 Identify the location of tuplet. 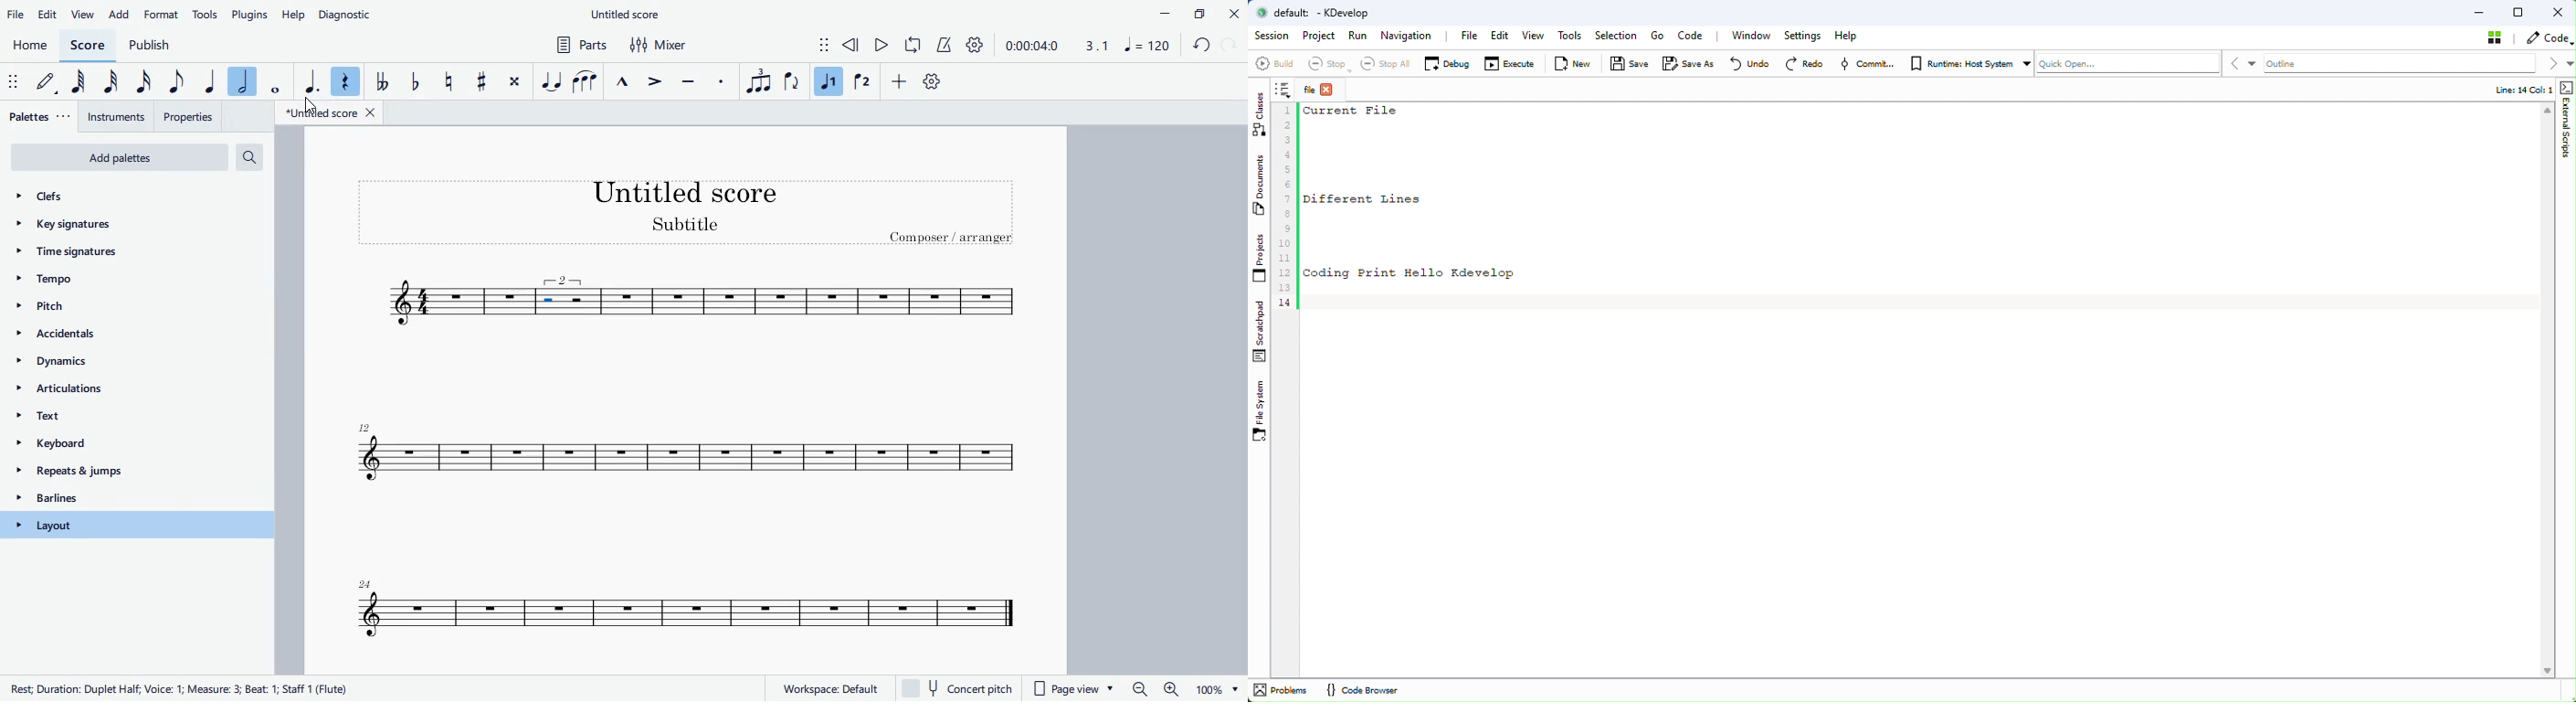
(756, 81).